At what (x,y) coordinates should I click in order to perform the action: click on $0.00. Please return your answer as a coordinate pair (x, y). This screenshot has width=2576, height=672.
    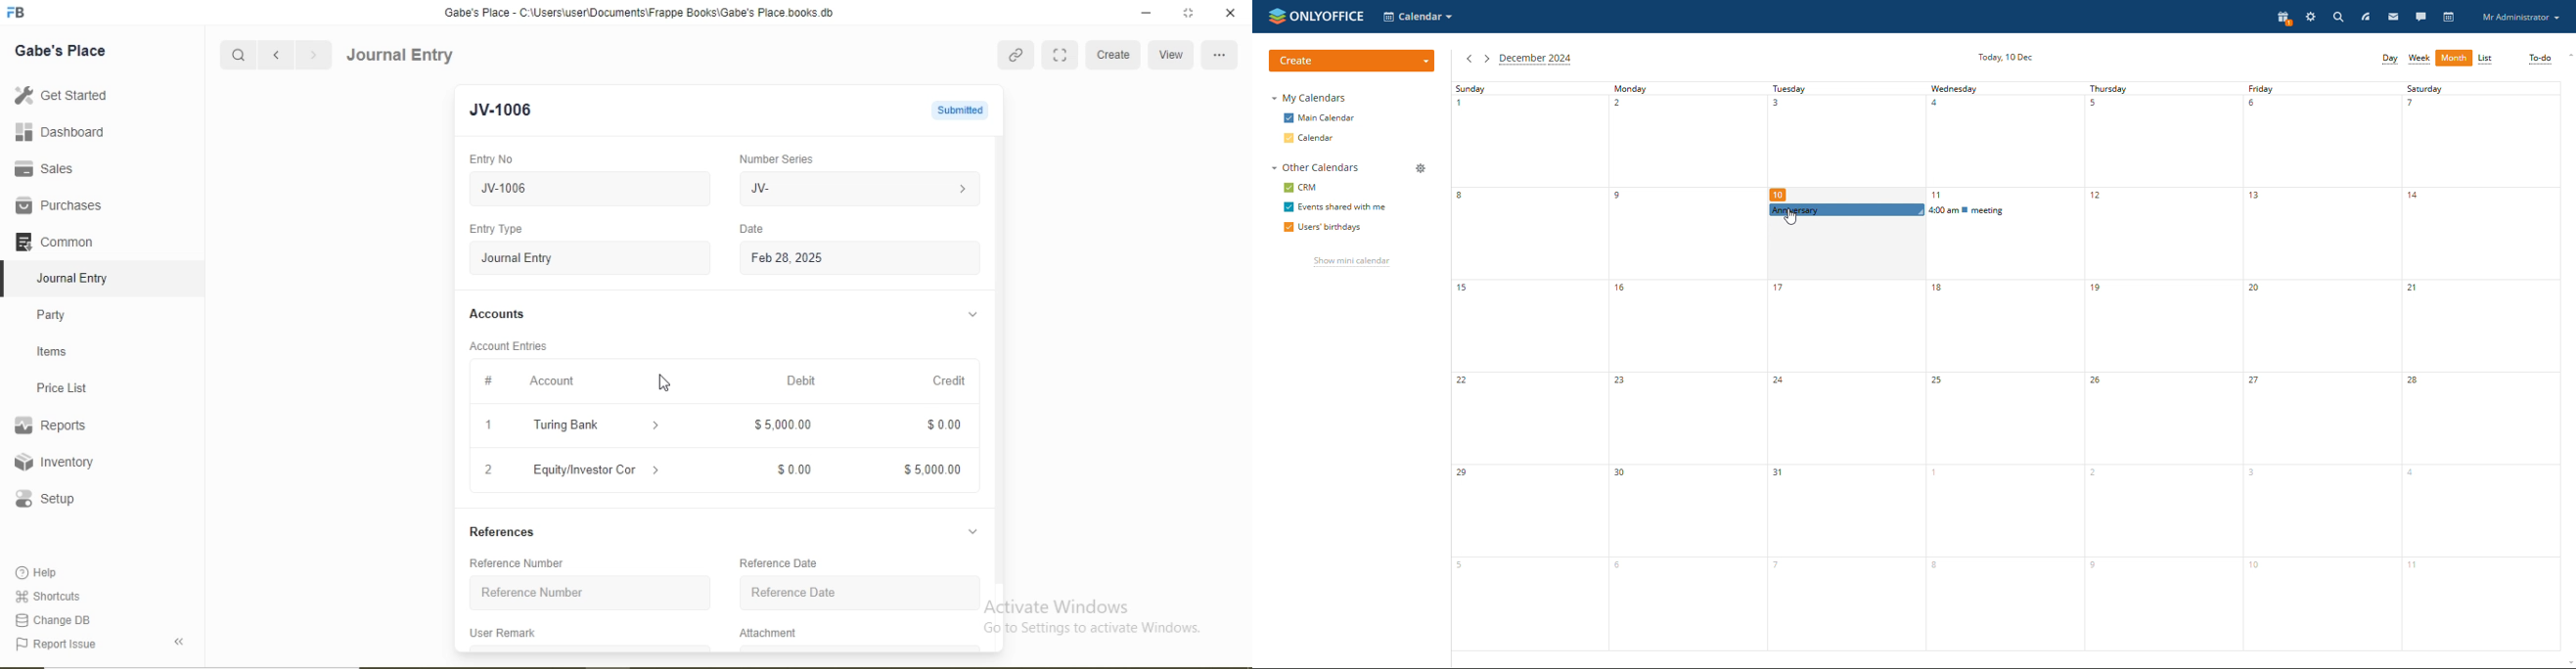
    Looking at the image, I should click on (944, 425).